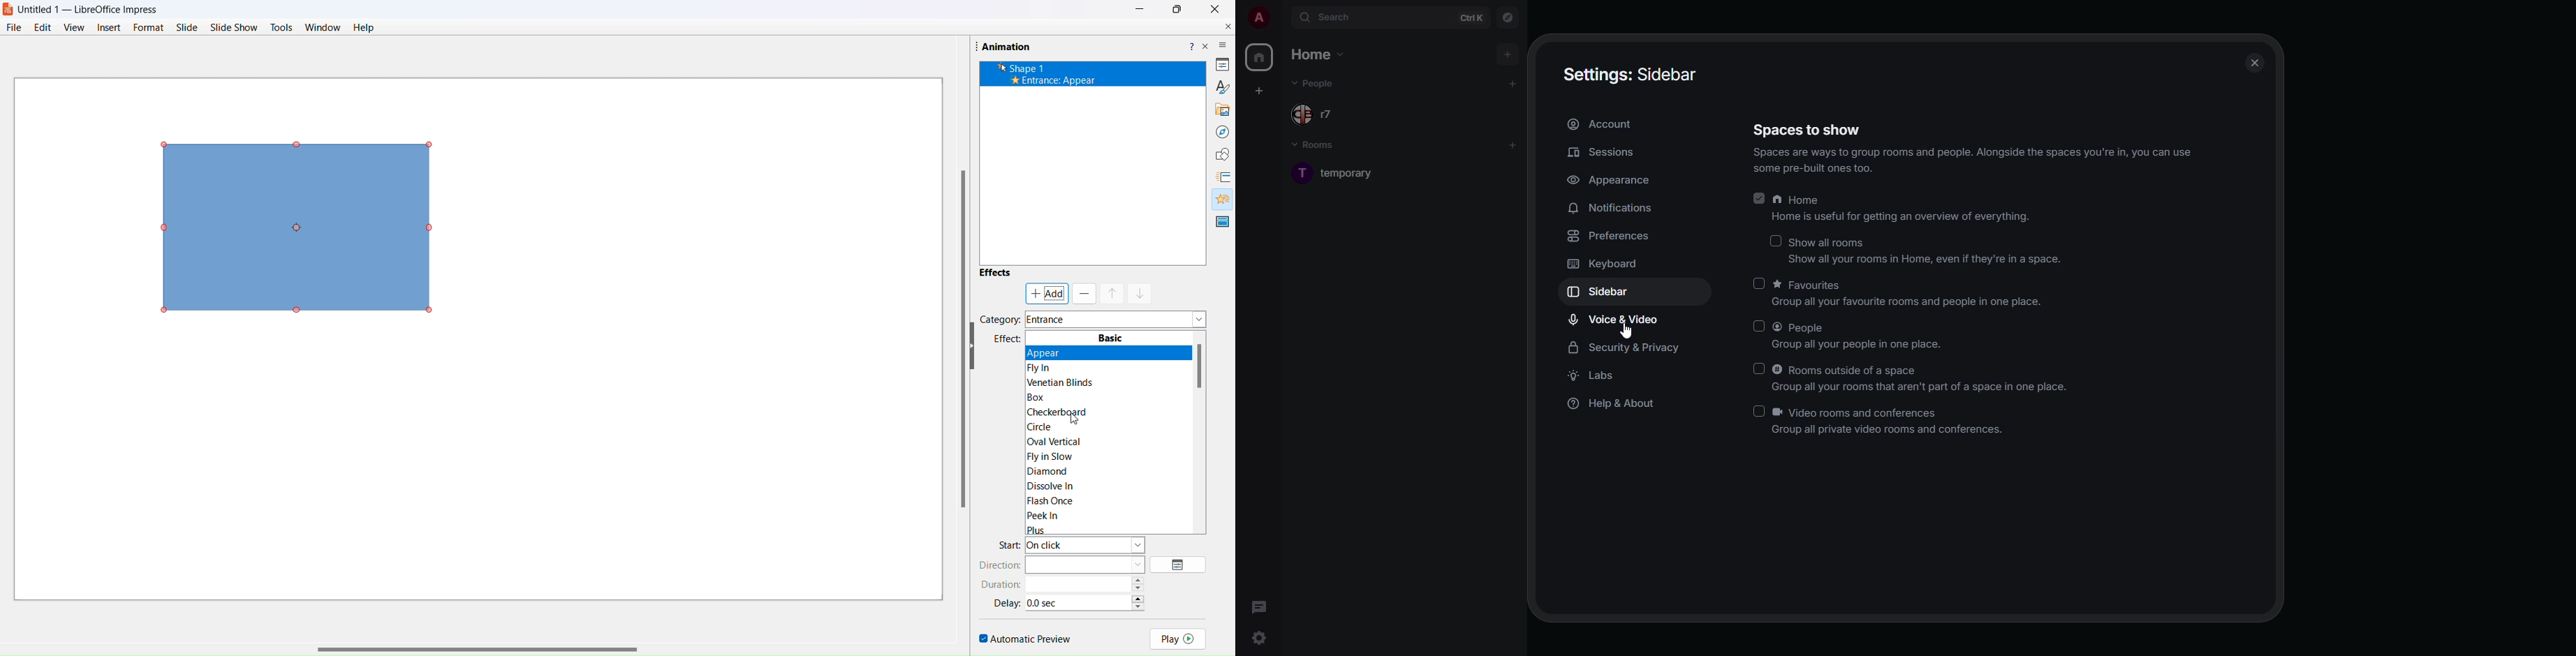  Describe the element at coordinates (1517, 145) in the screenshot. I see `add` at that location.